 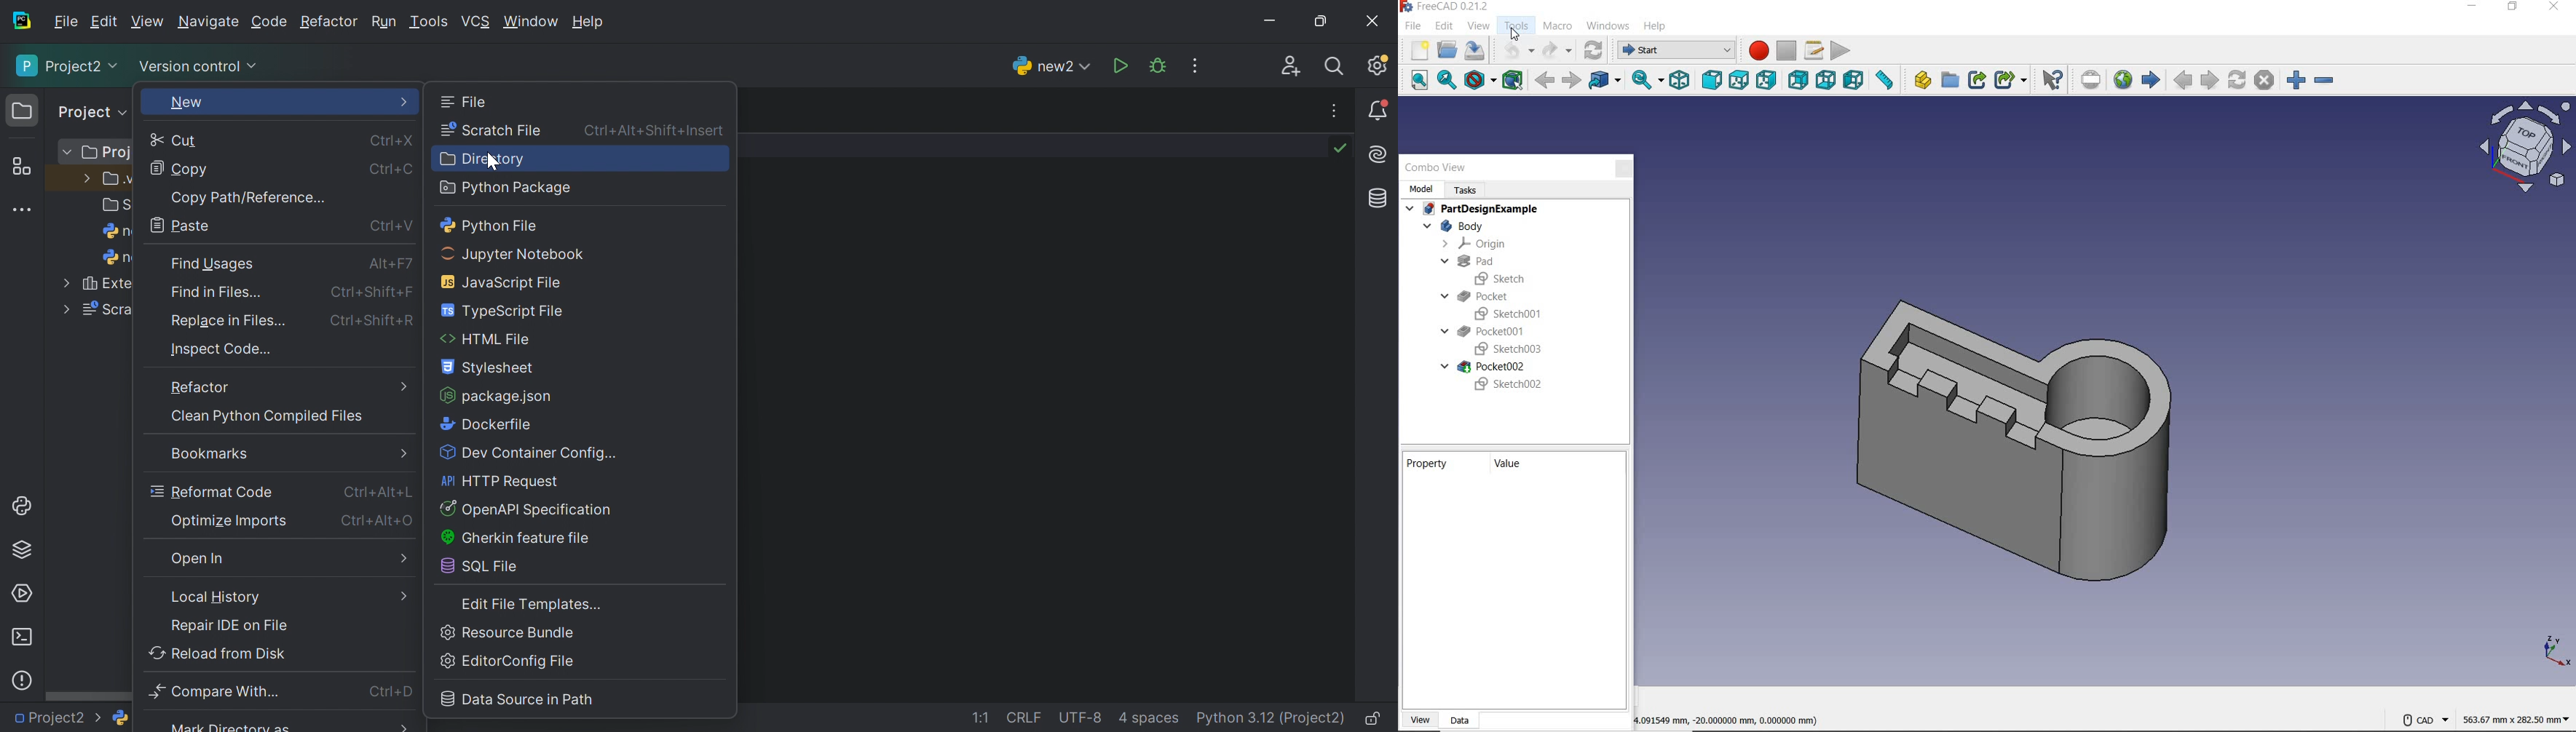 I want to click on Resource bundle, so click(x=505, y=631).